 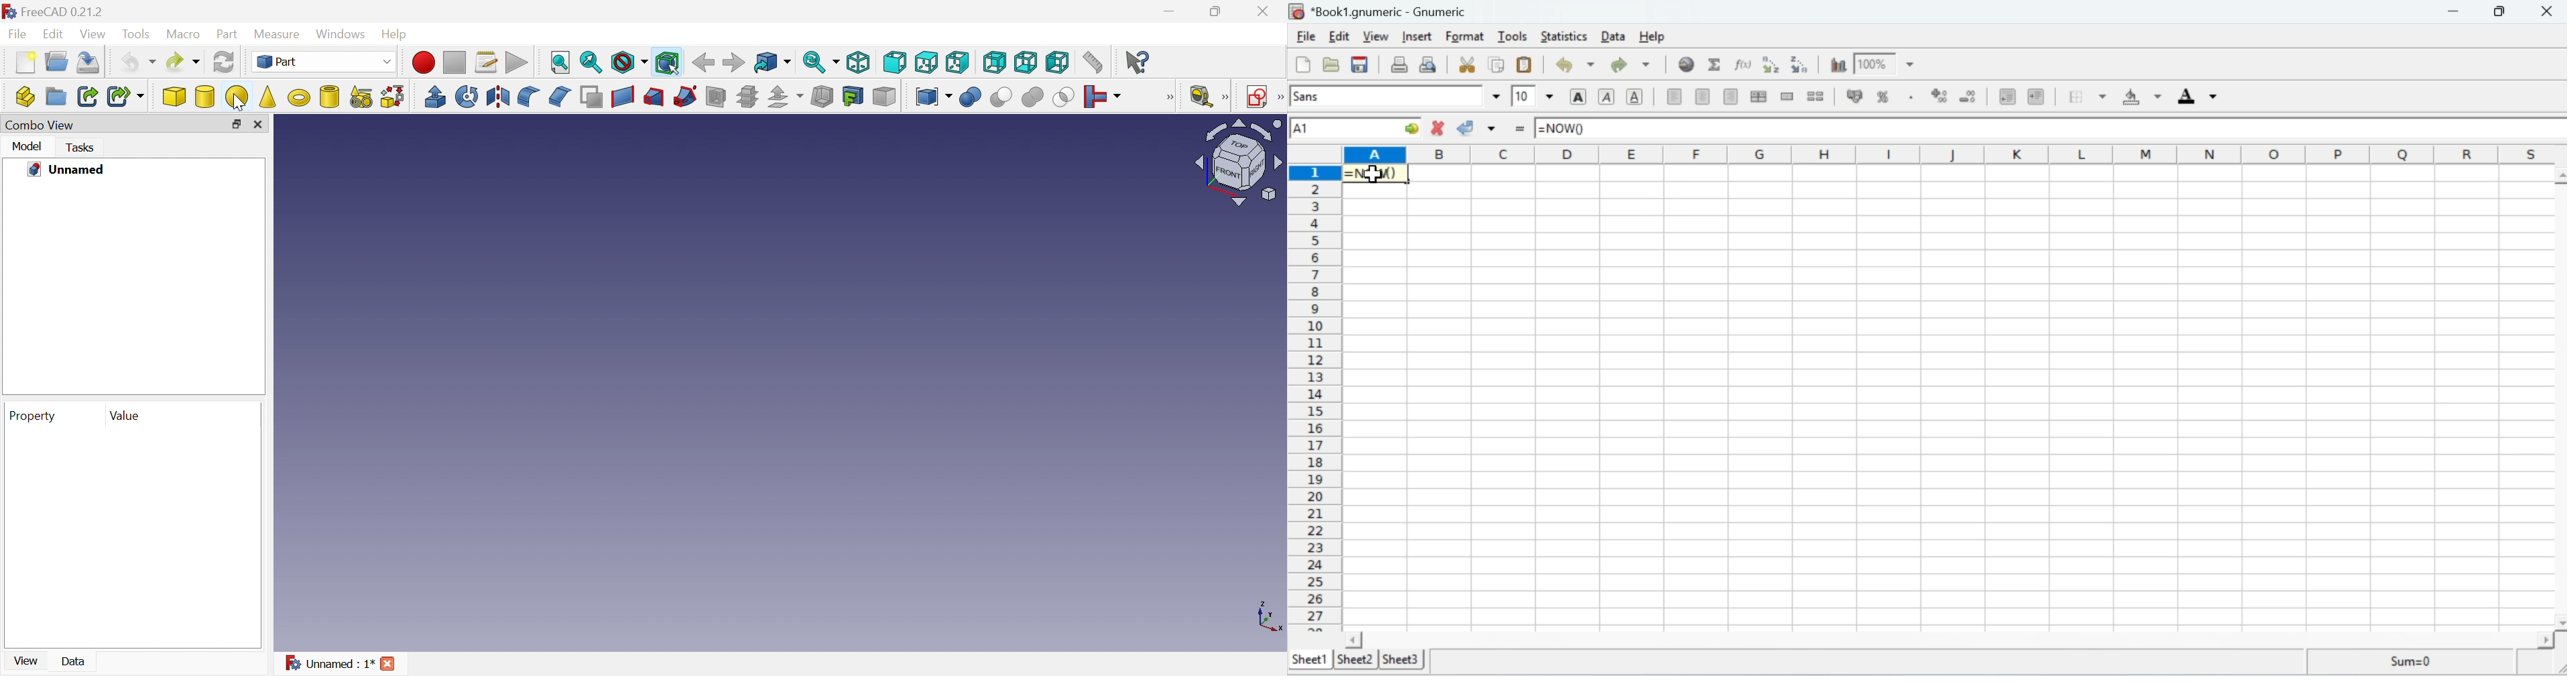 I want to click on Minimize, so click(x=1170, y=12).